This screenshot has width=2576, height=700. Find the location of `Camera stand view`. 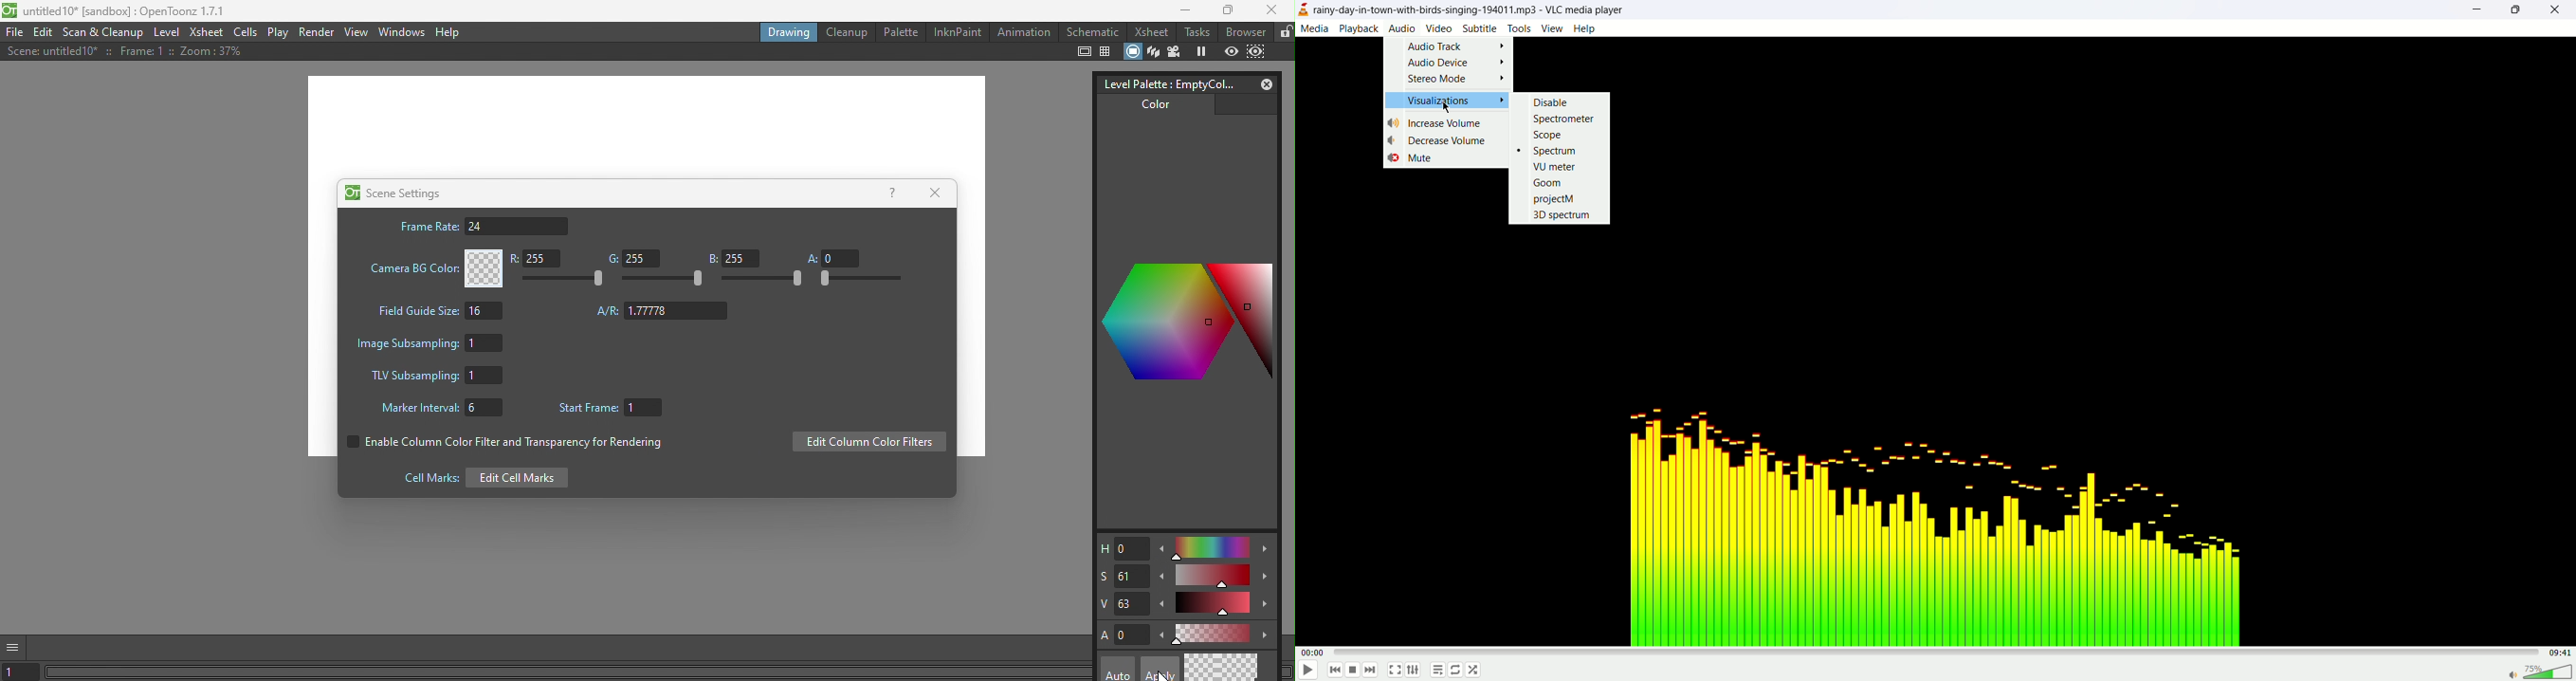

Camera stand view is located at coordinates (1131, 50).